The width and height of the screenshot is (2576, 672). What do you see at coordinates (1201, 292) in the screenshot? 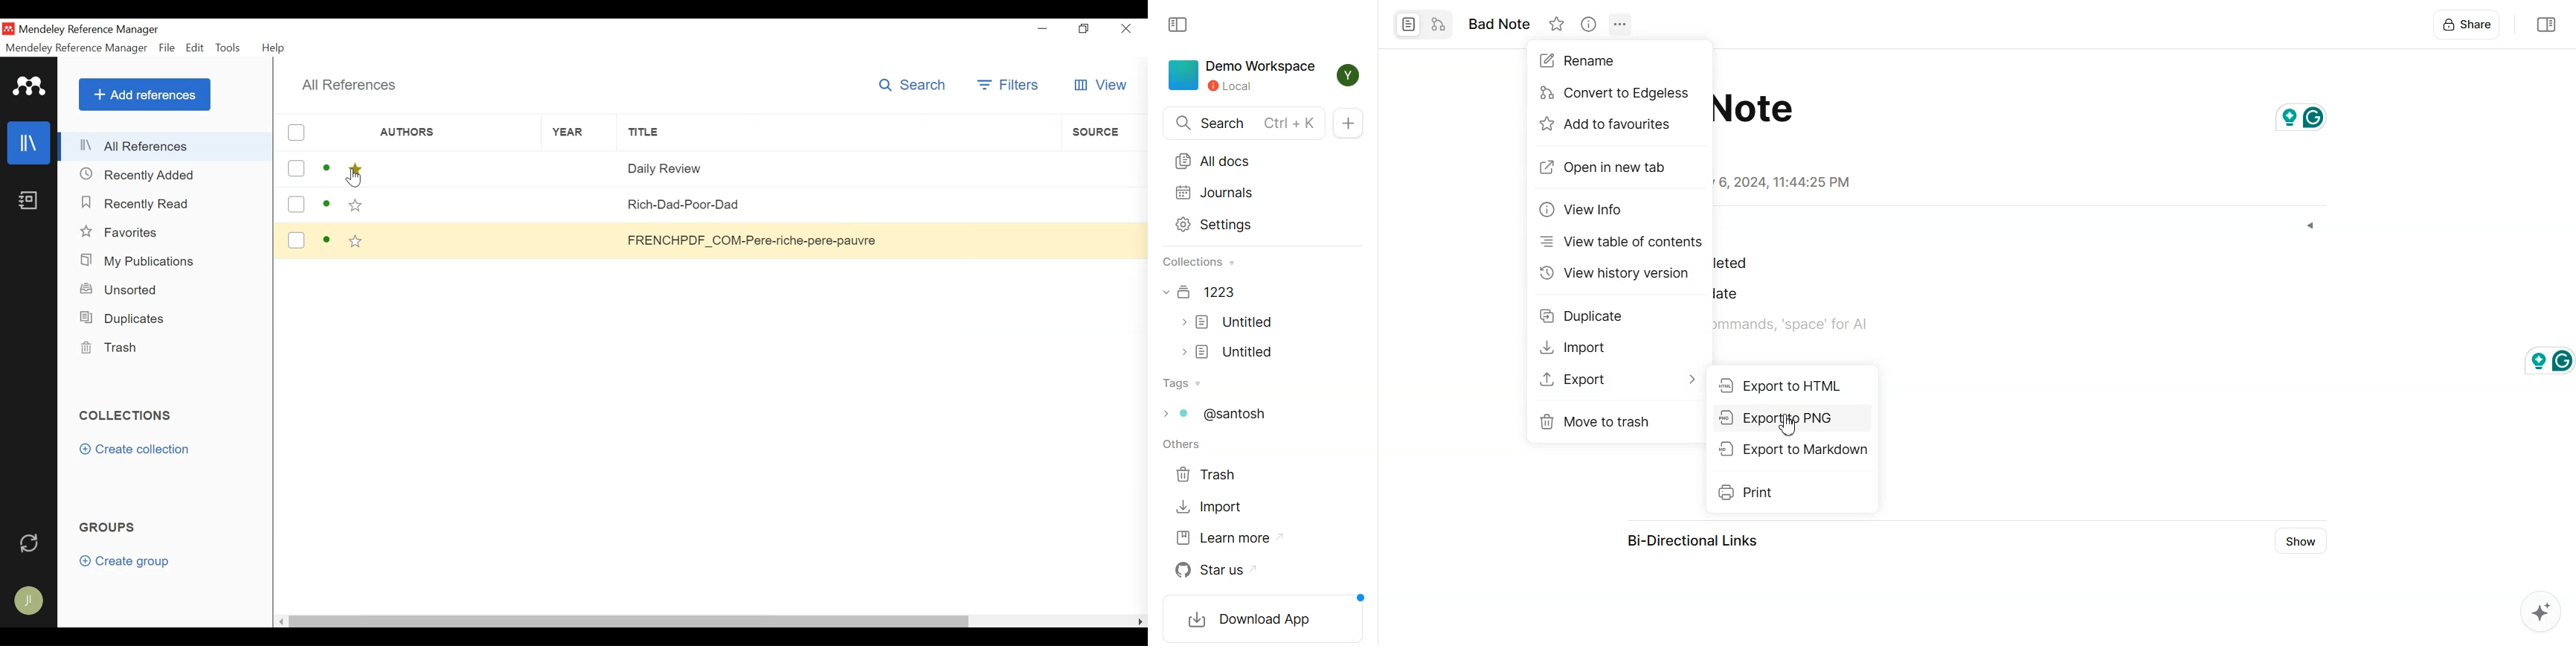
I see `Document` at bounding box center [1201, 292].